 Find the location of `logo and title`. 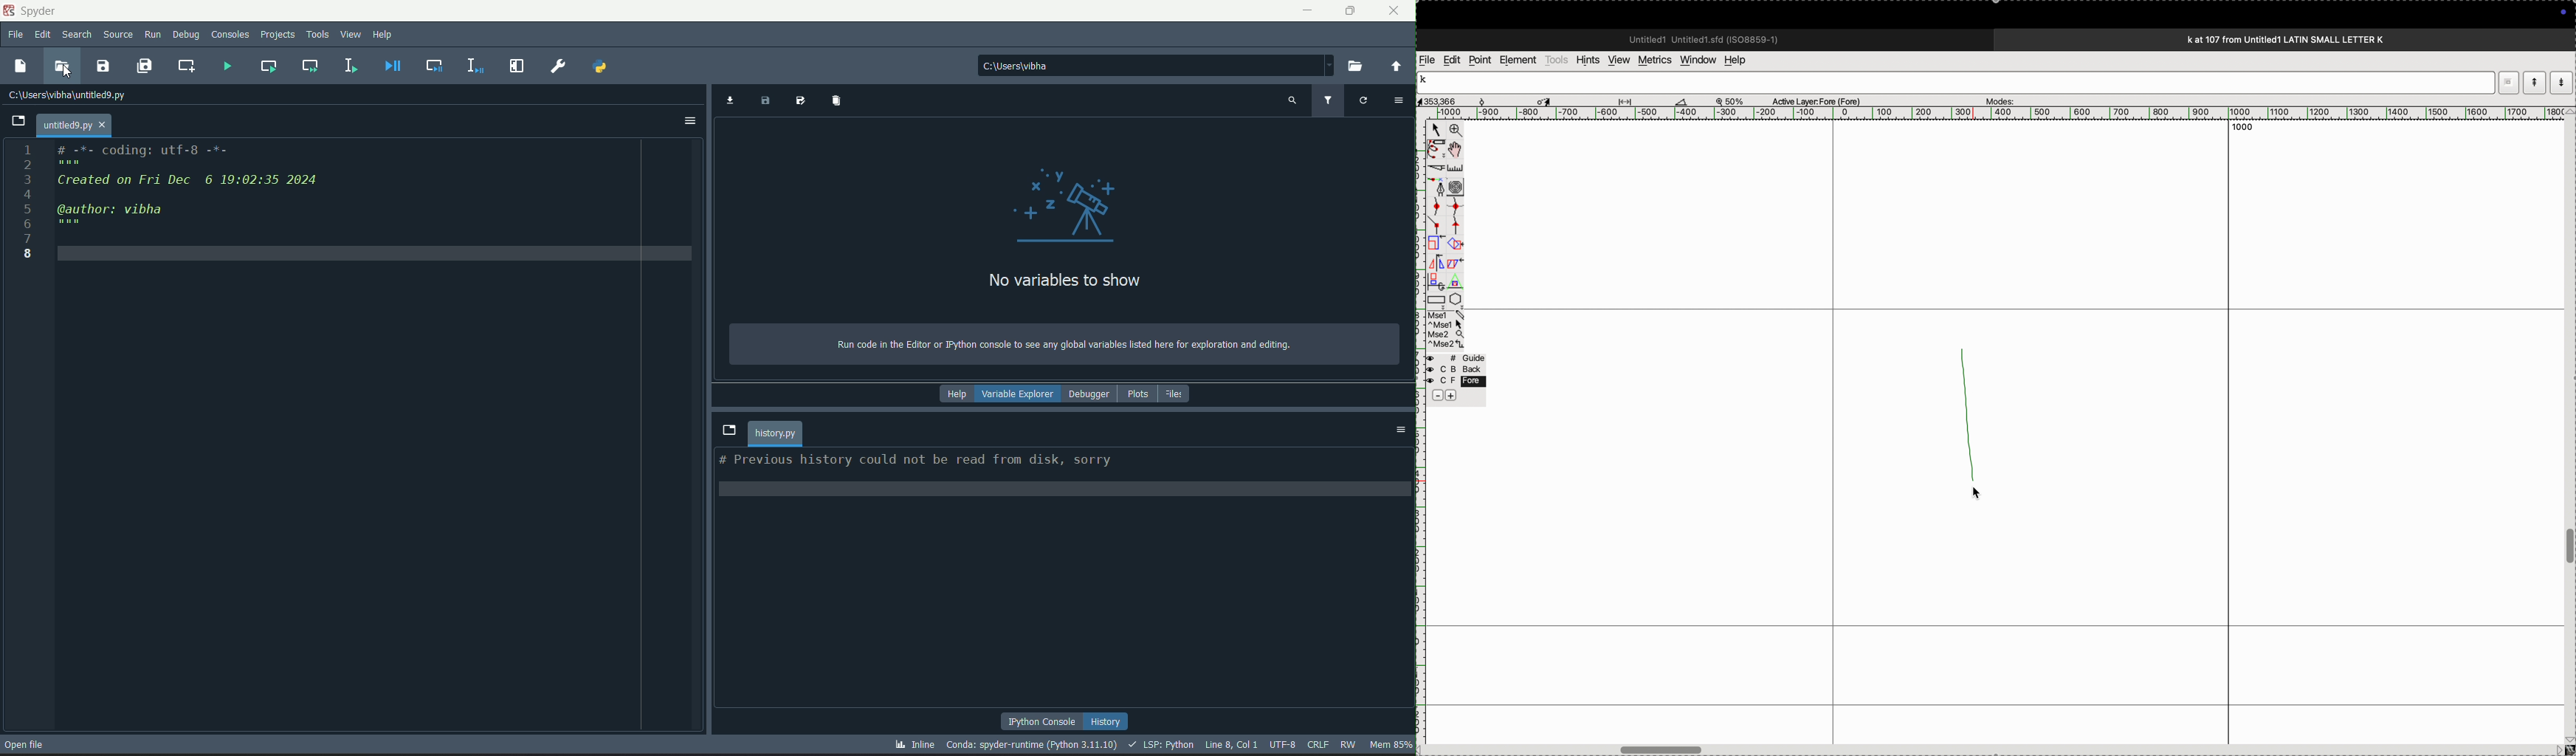

logo and title is located at coordinates (33, 11).